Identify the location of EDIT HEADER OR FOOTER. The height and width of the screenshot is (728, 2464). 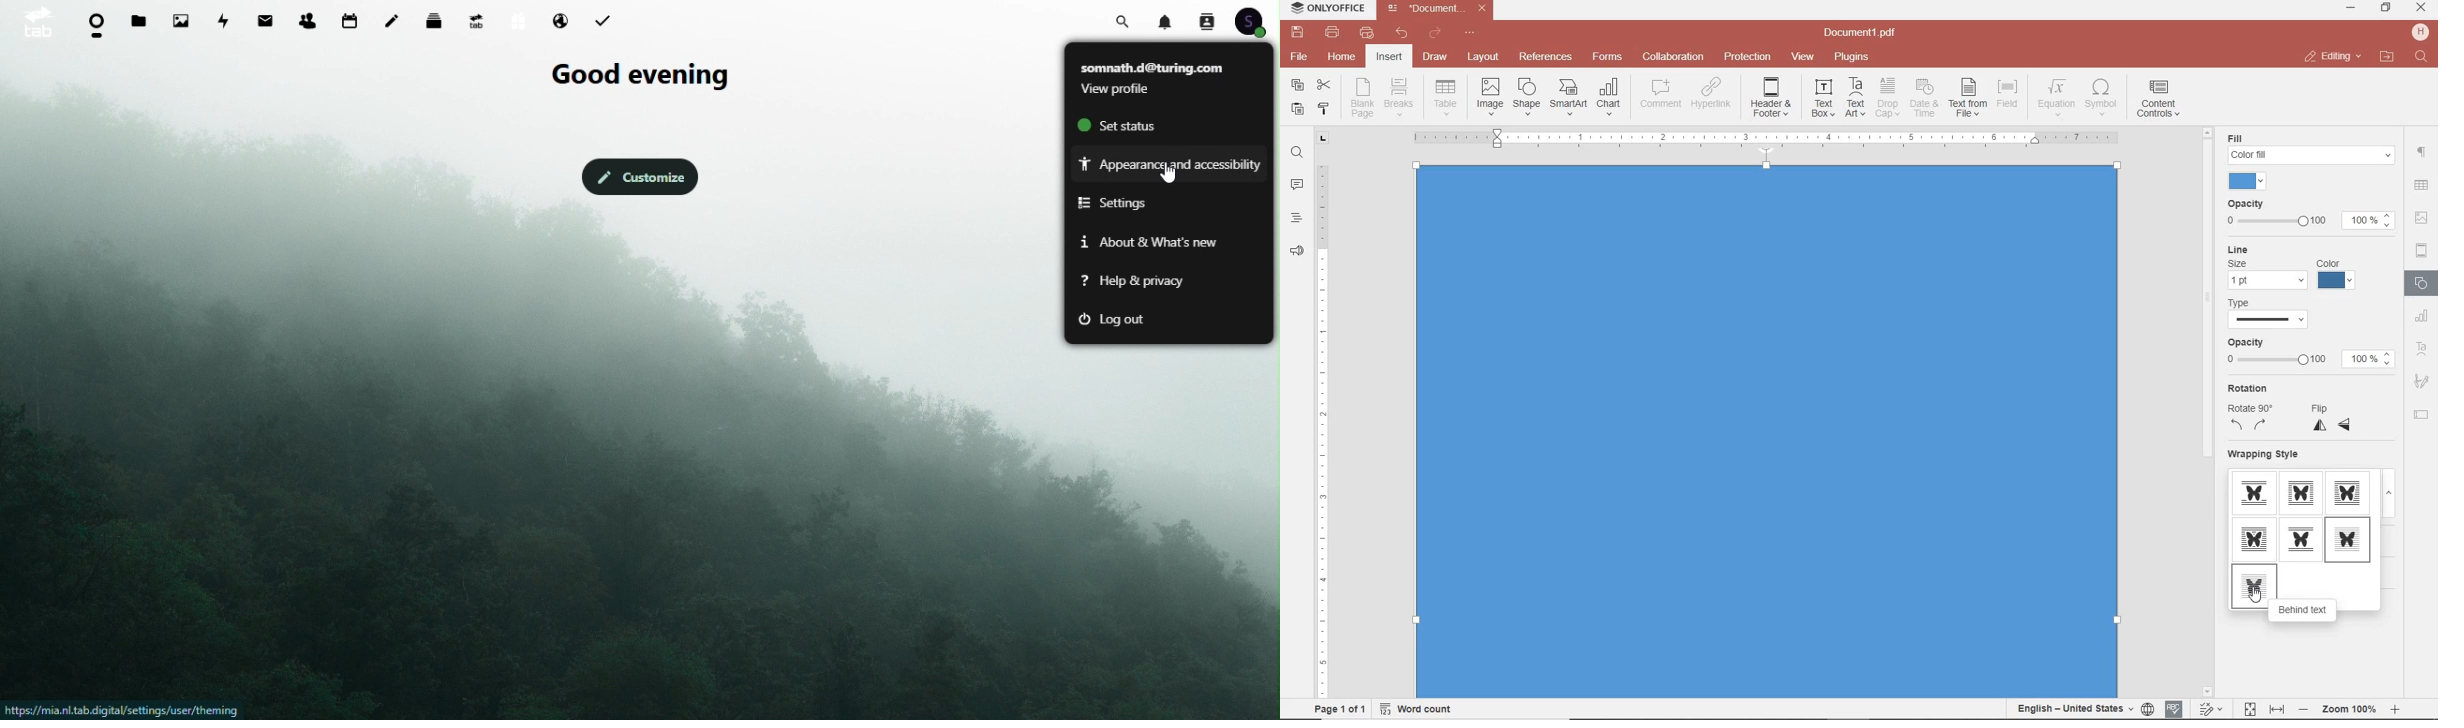
(1772, 98).